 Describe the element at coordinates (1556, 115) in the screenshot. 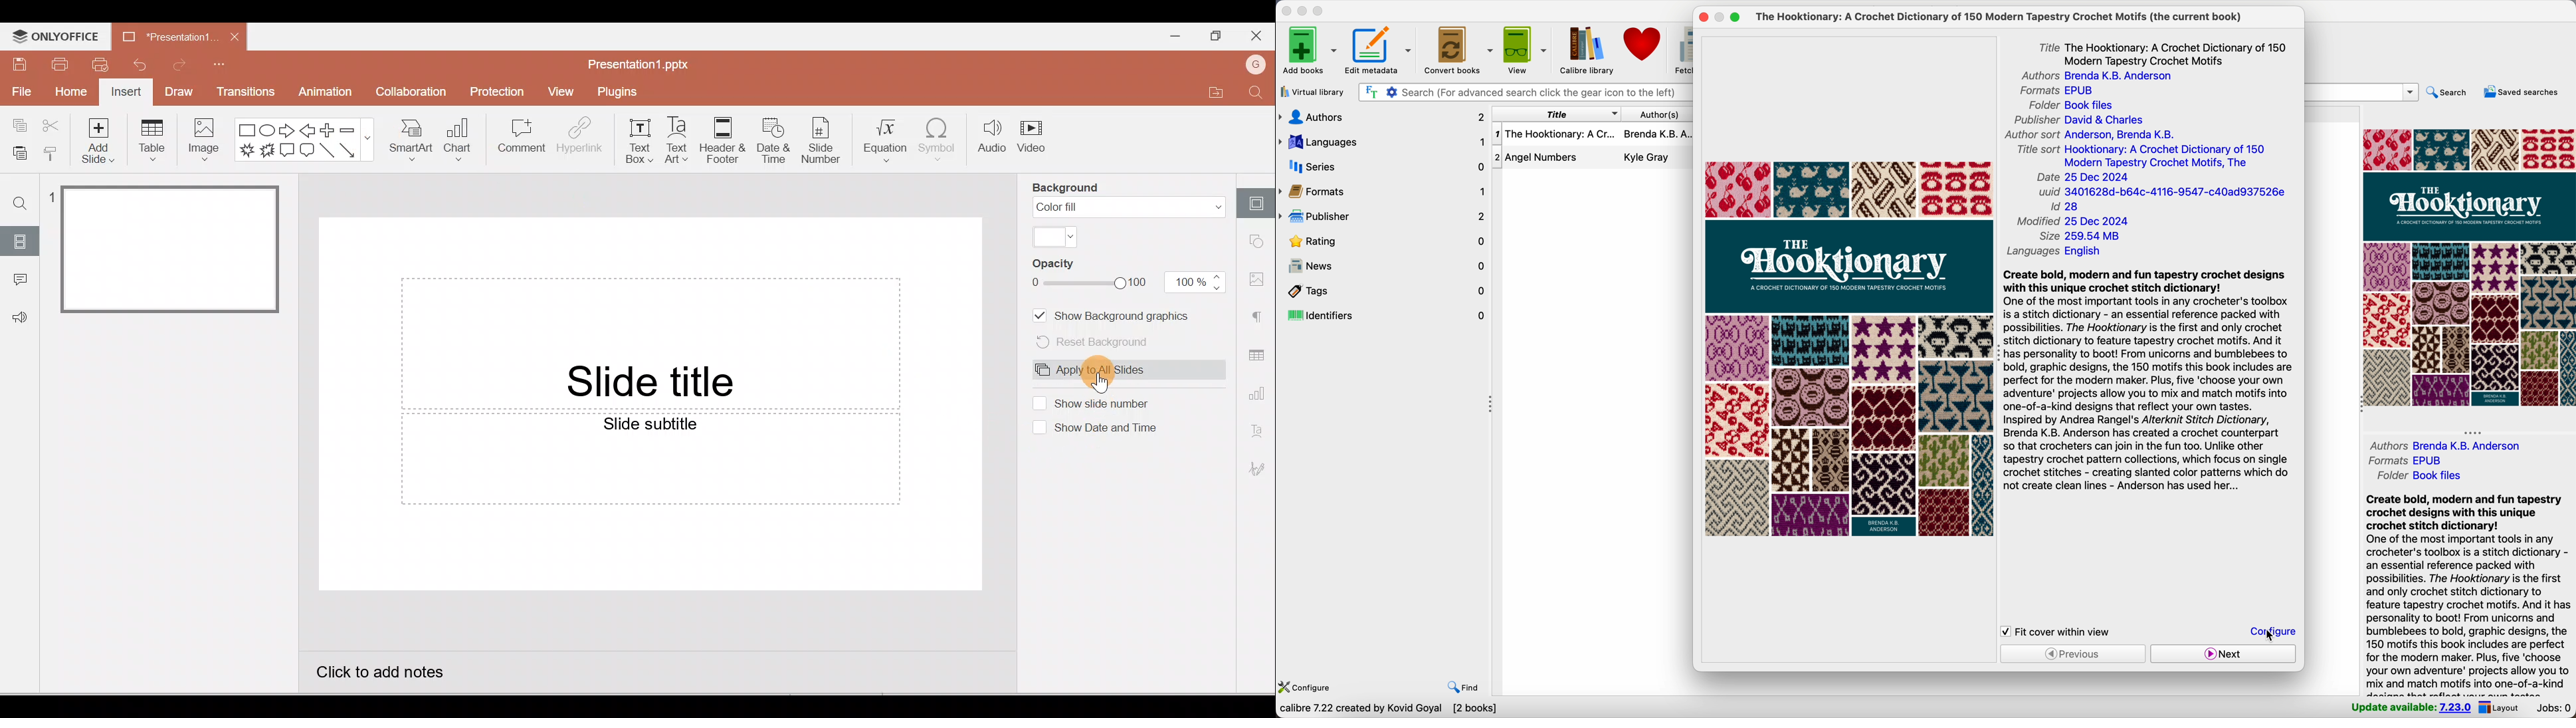

I see `title` at that location.